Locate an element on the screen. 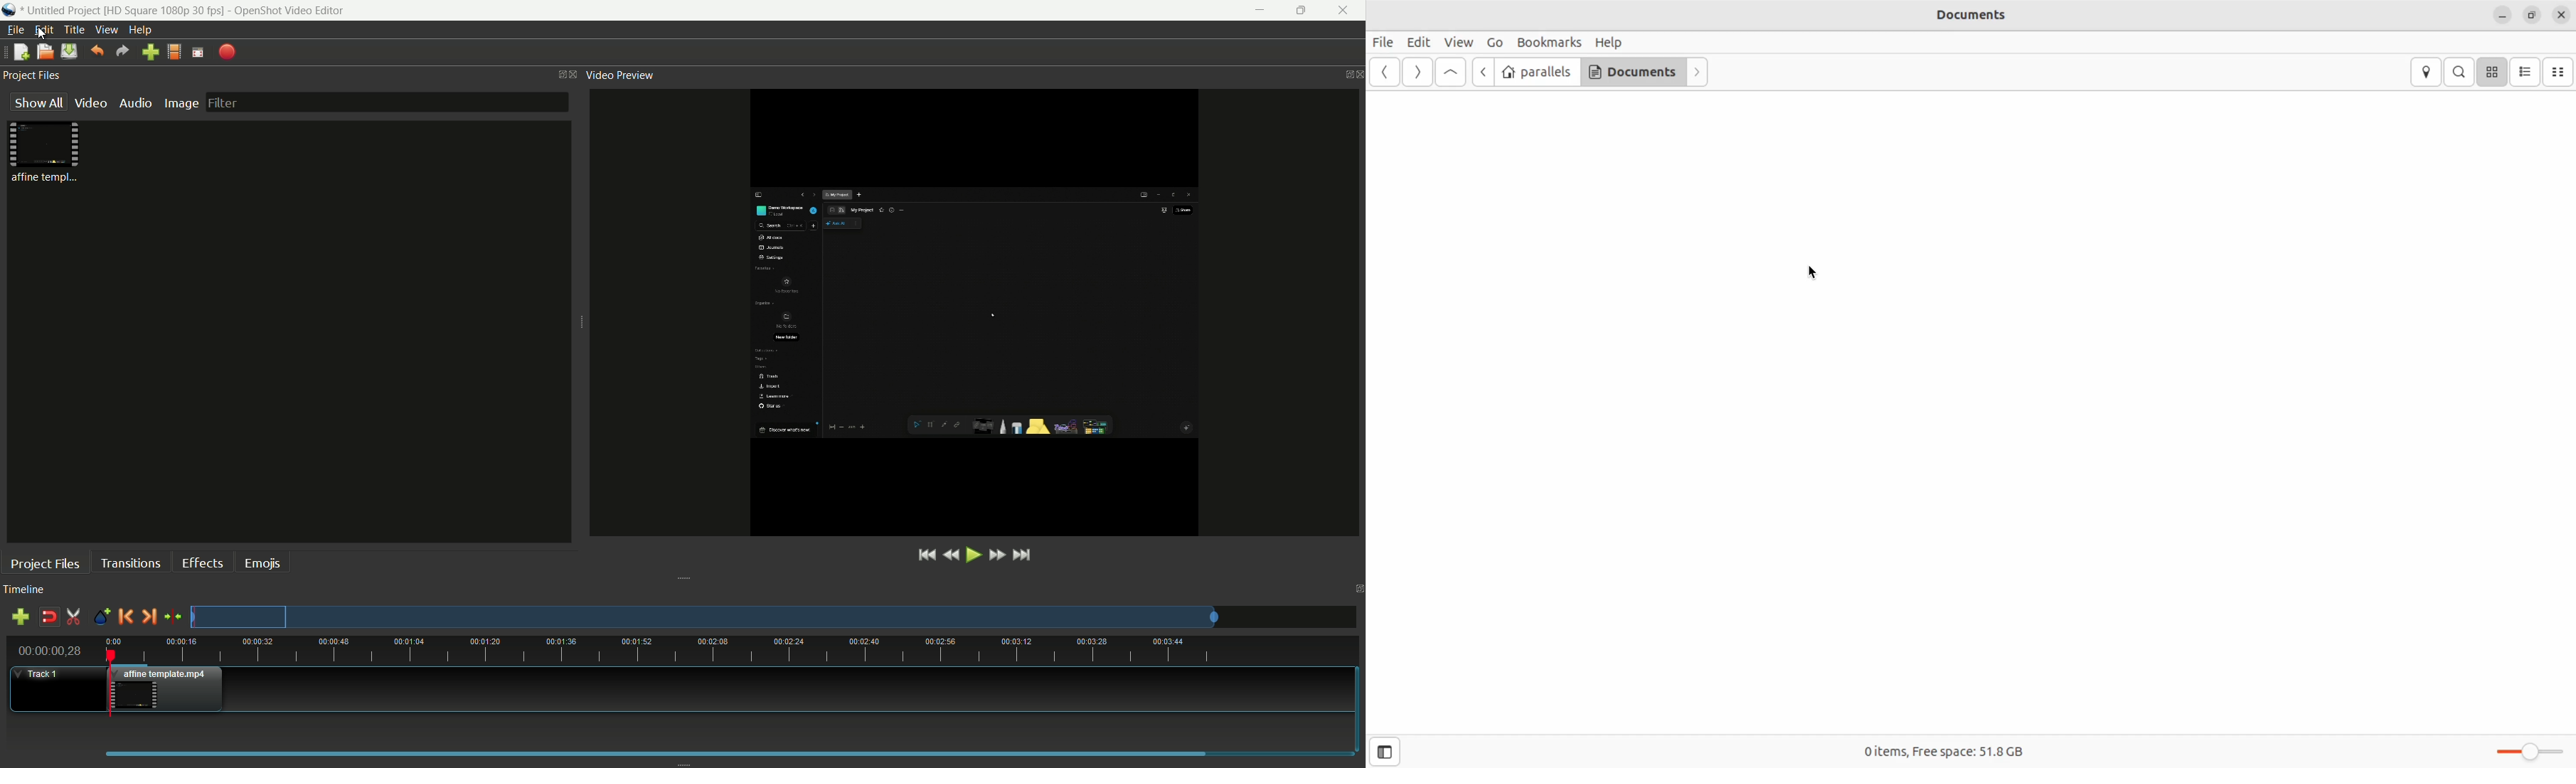  view menu is located at coordinates (107, 30).